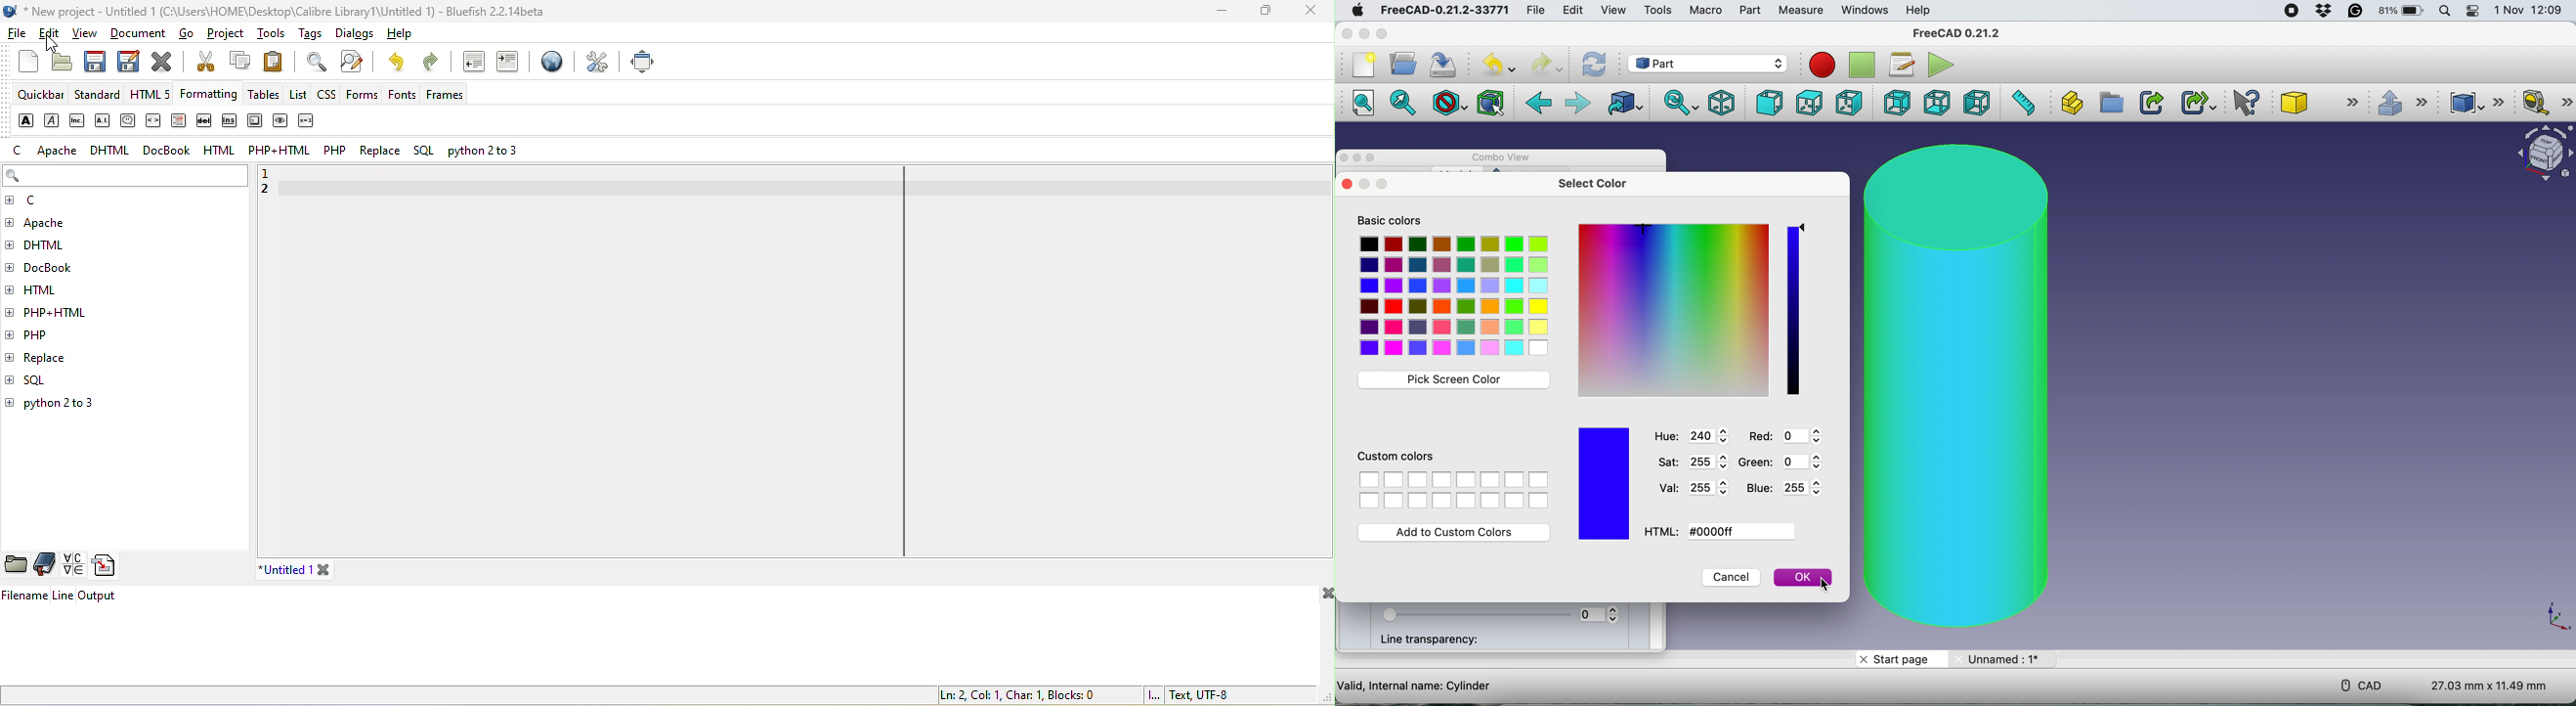 The width and height of the screenshot is (2576, 728). Describe the element at coordinates (400, 64) in the screenshot. I see `undo` at that location.